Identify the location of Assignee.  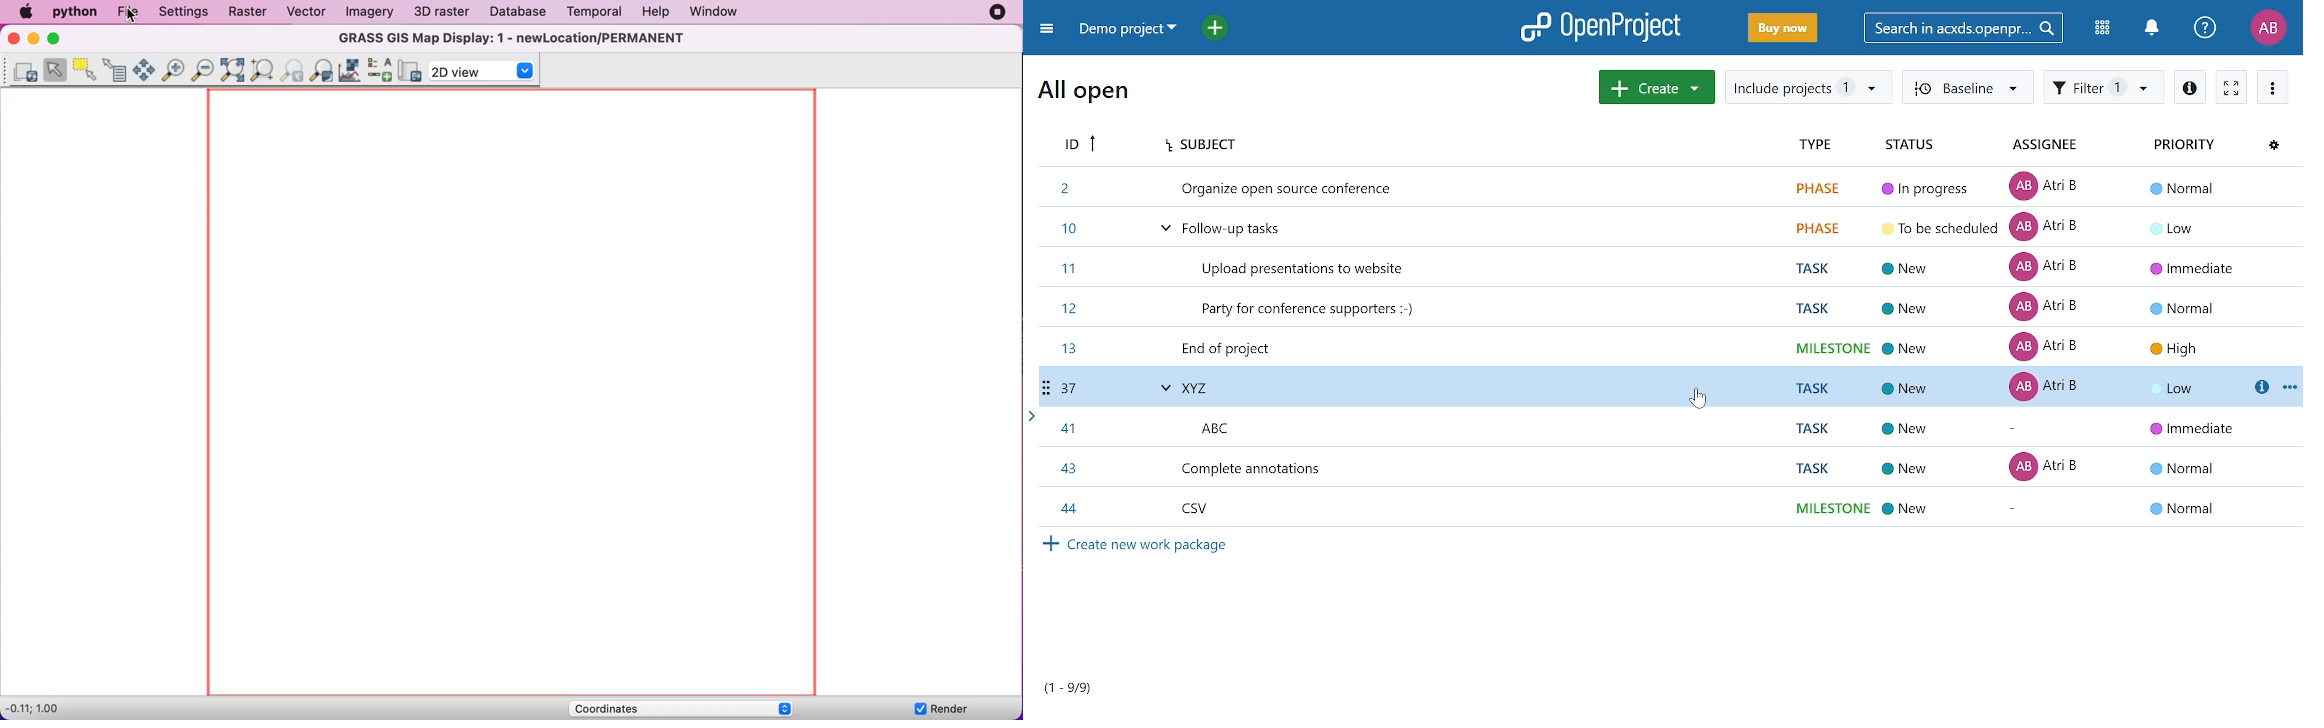
(2056, 145).